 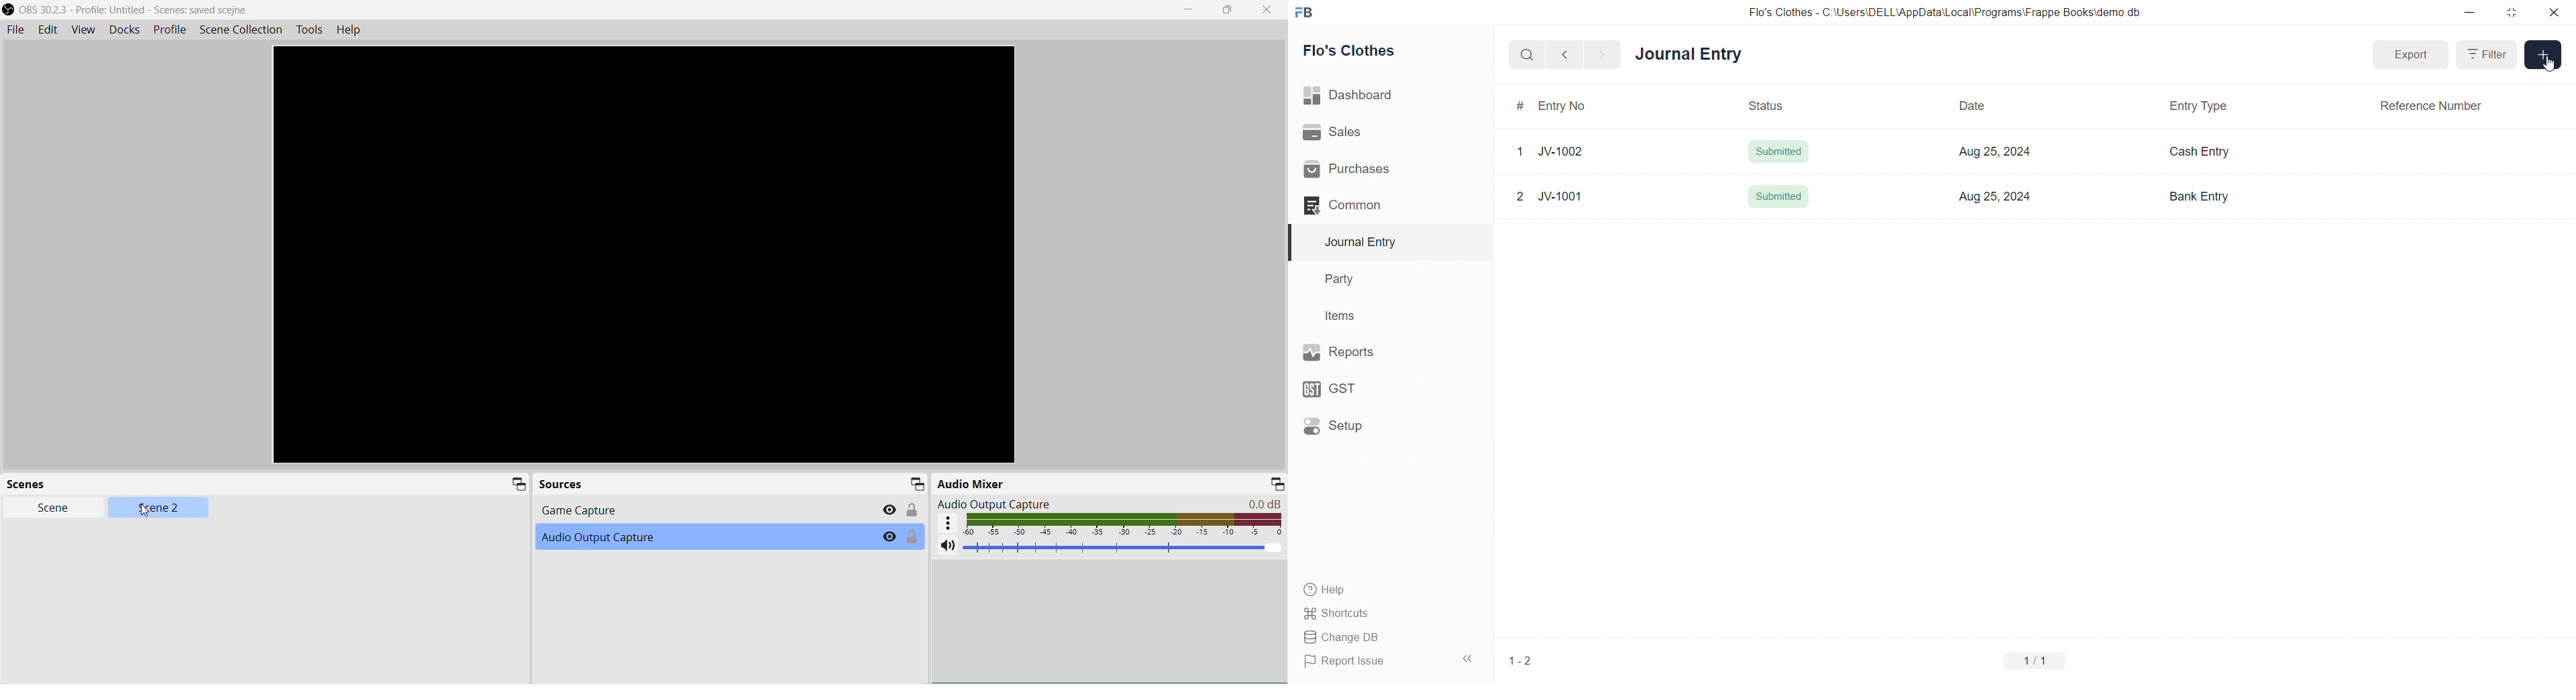 What do you see at coordinates (912, 509) in the screenshot?
I see `Lock` at bounding box center [912, 509].